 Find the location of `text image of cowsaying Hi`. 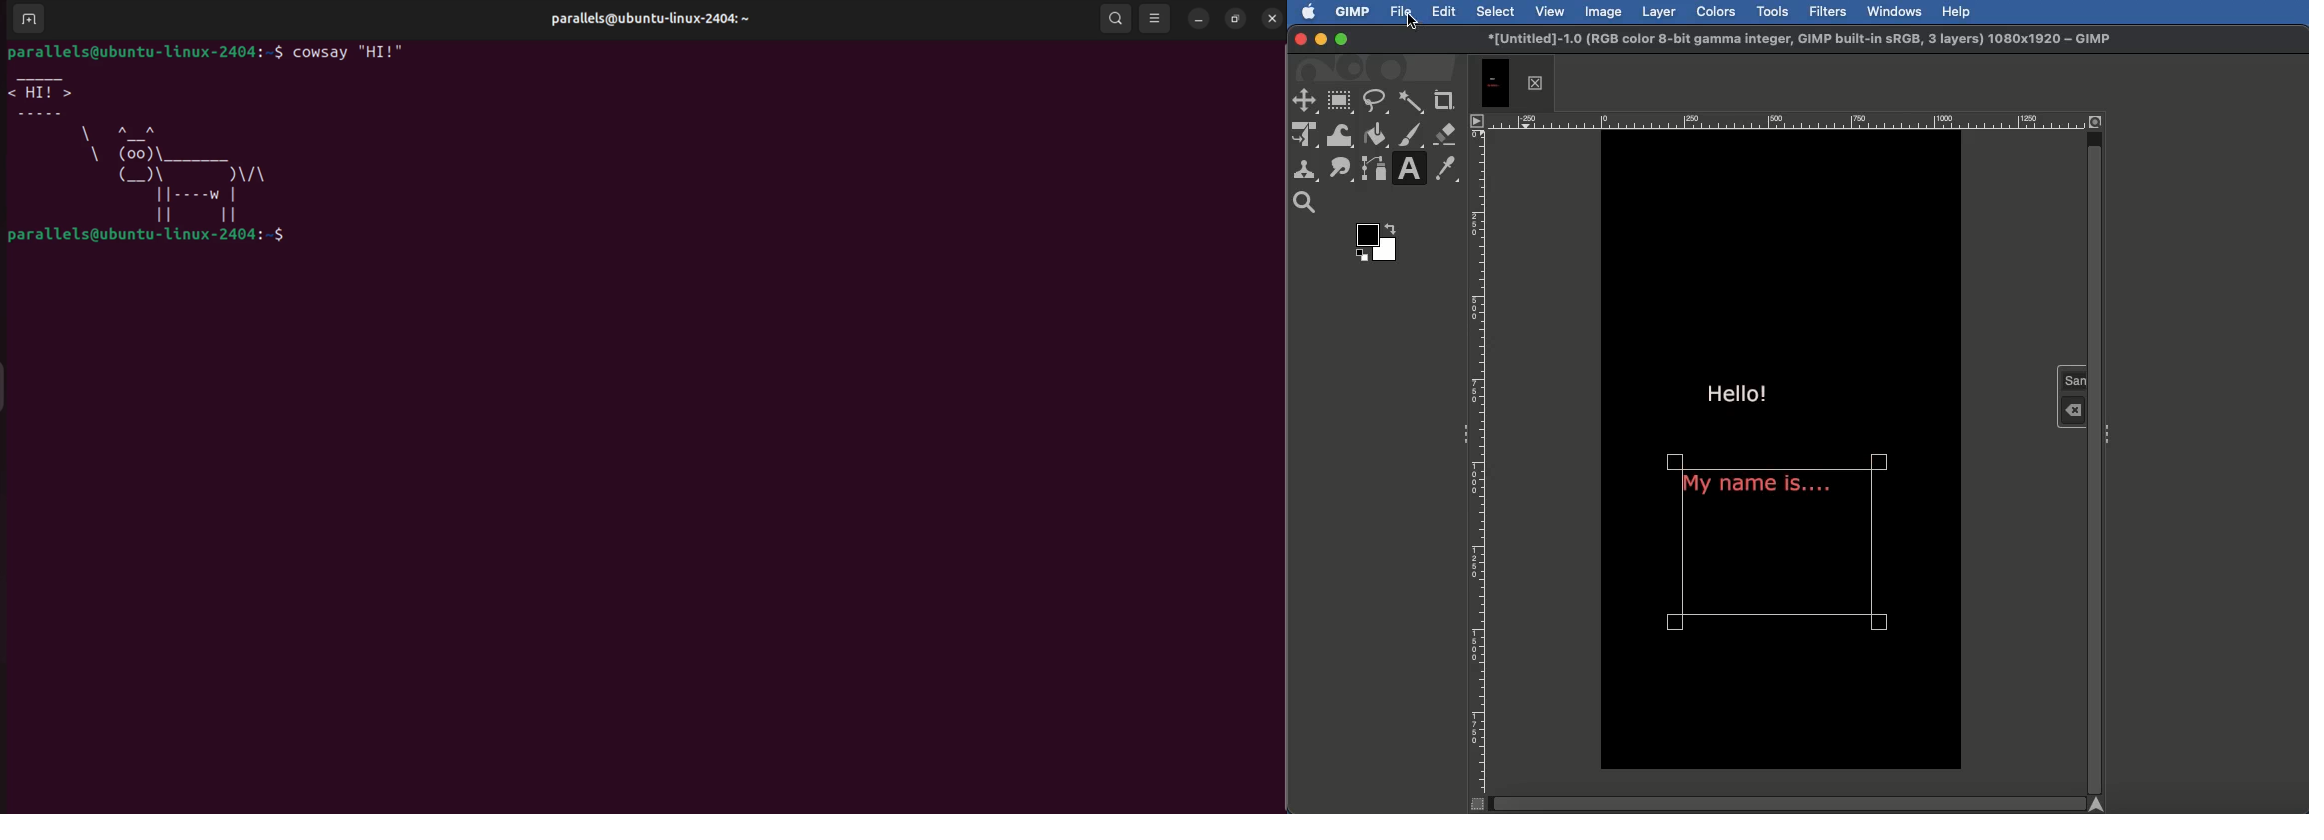

text image of cowsaying Hi is located at coordinates (149, 148).